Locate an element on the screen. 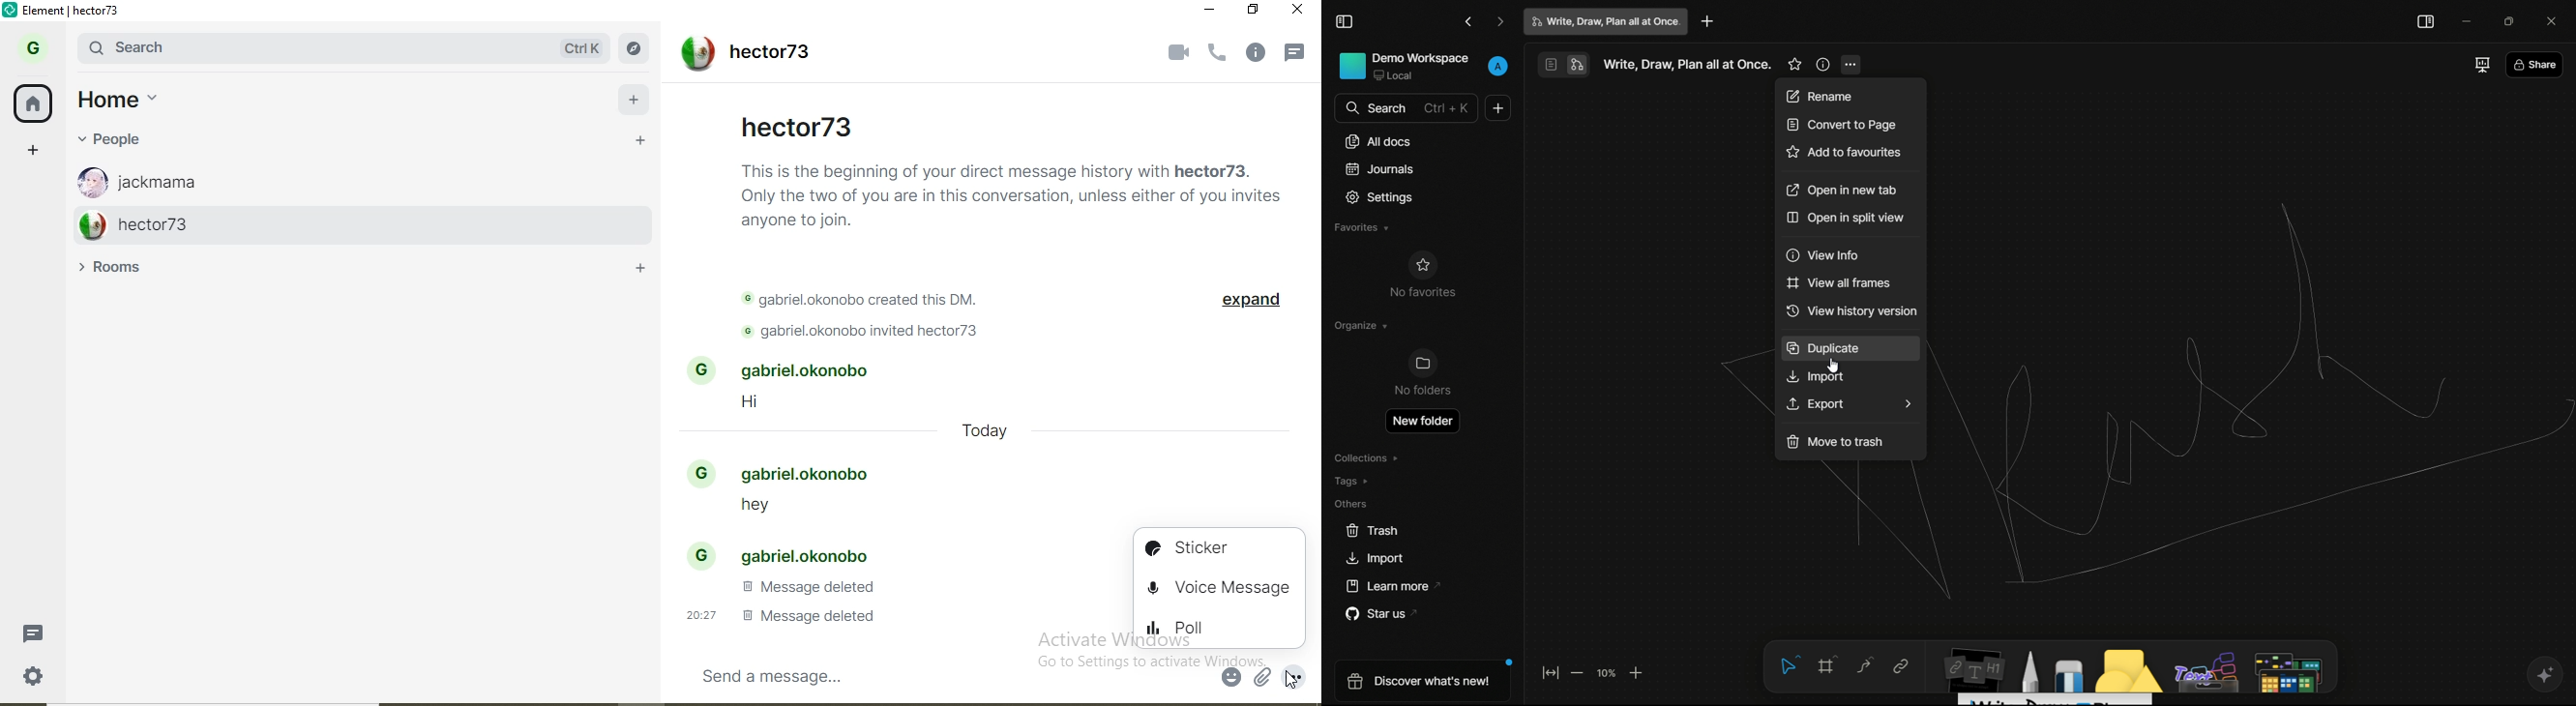 The width and height of the screenshot is (2576, 728). text 2 is located at coordinates (870, 301).